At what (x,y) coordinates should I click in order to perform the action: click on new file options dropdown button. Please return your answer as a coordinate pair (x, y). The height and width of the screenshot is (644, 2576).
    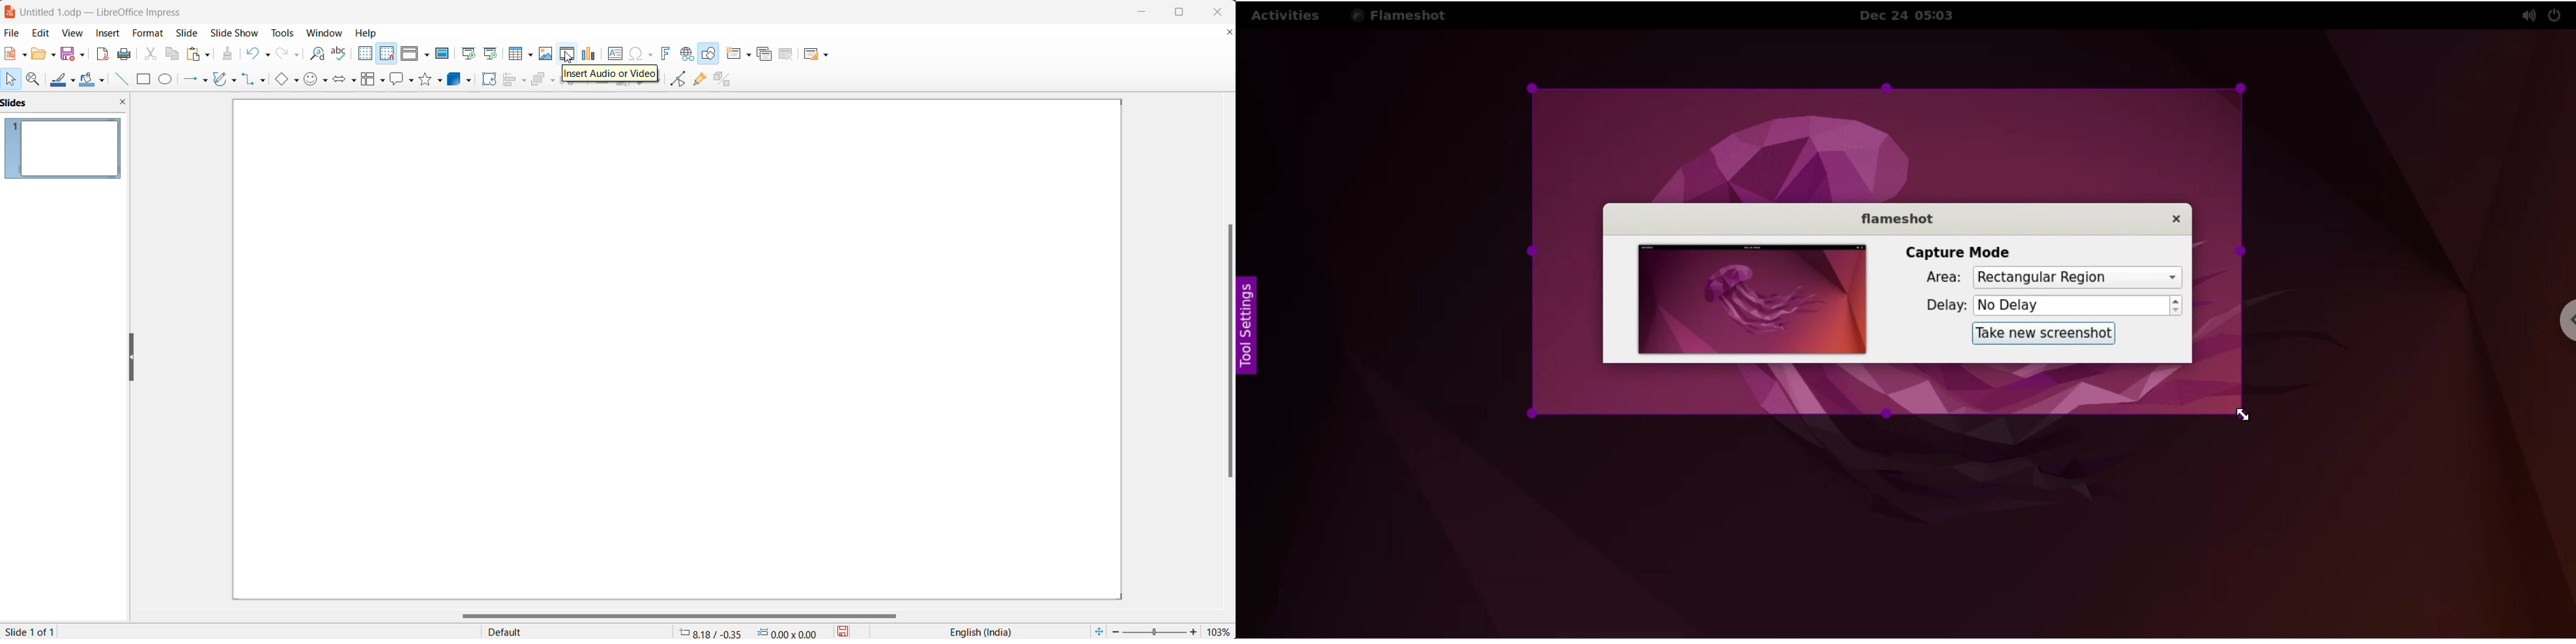
    Looking at the image, I should click on (23, 55).